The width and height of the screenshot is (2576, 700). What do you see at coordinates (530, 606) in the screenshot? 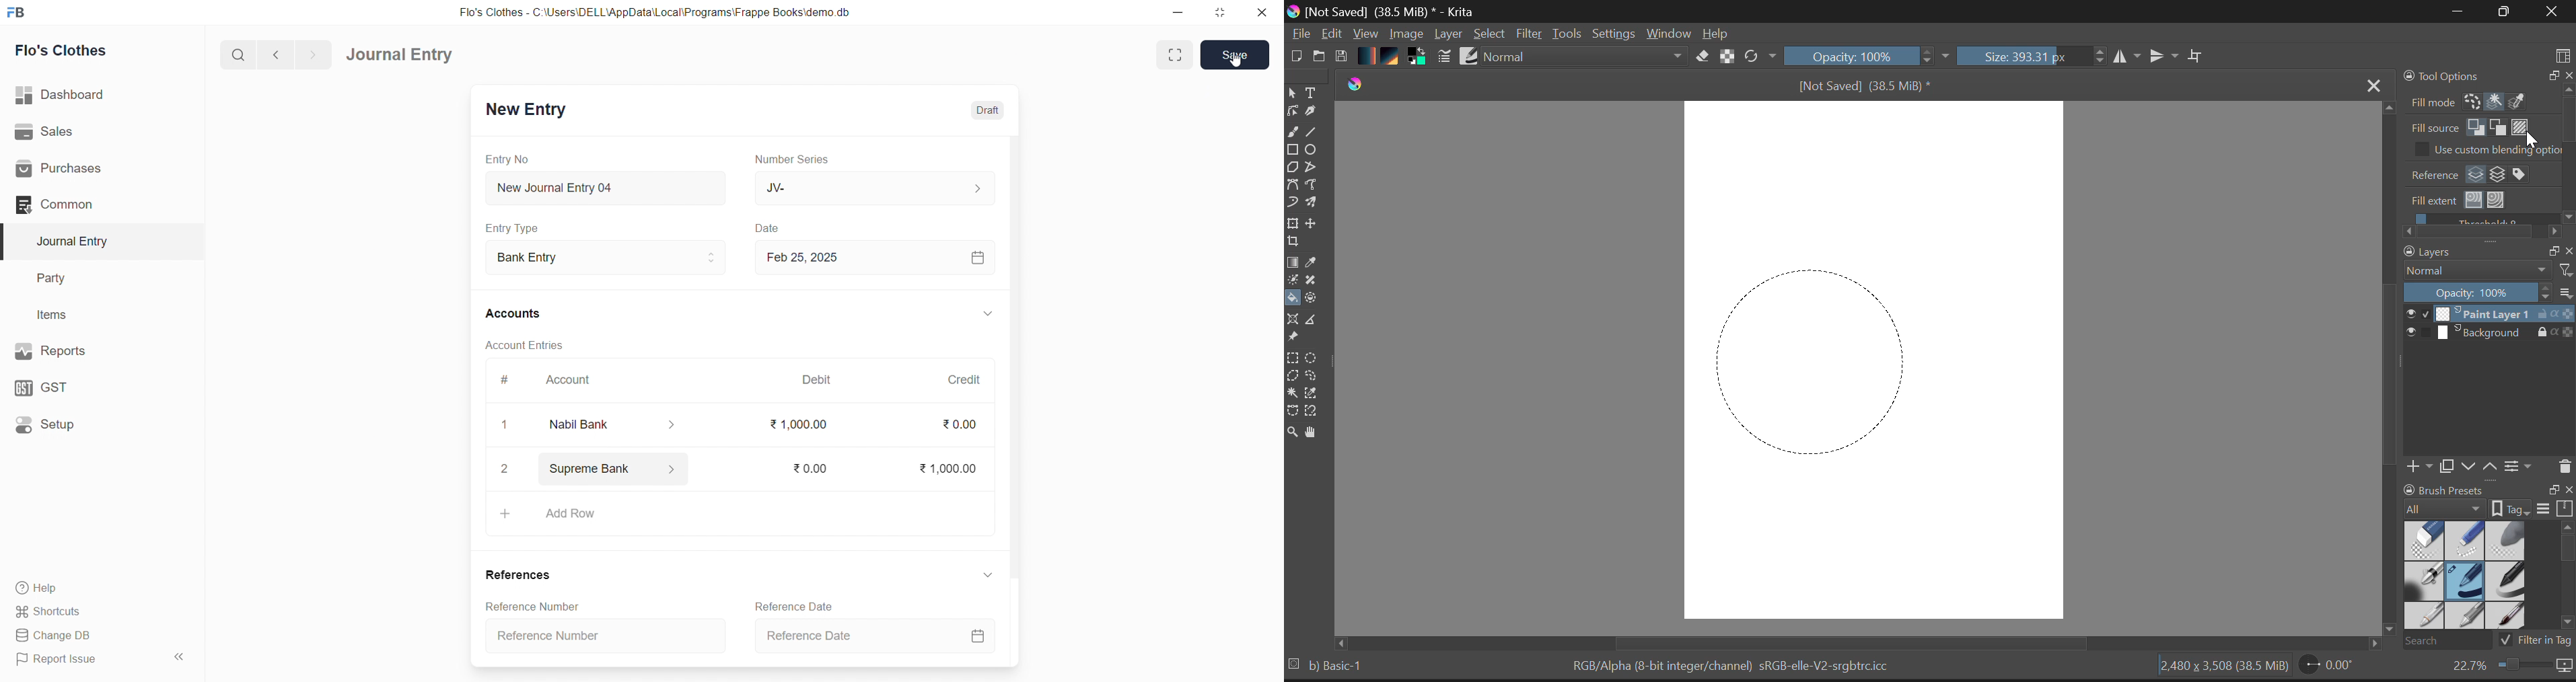
I see `Reference Number` at bounding box center [530, 606].